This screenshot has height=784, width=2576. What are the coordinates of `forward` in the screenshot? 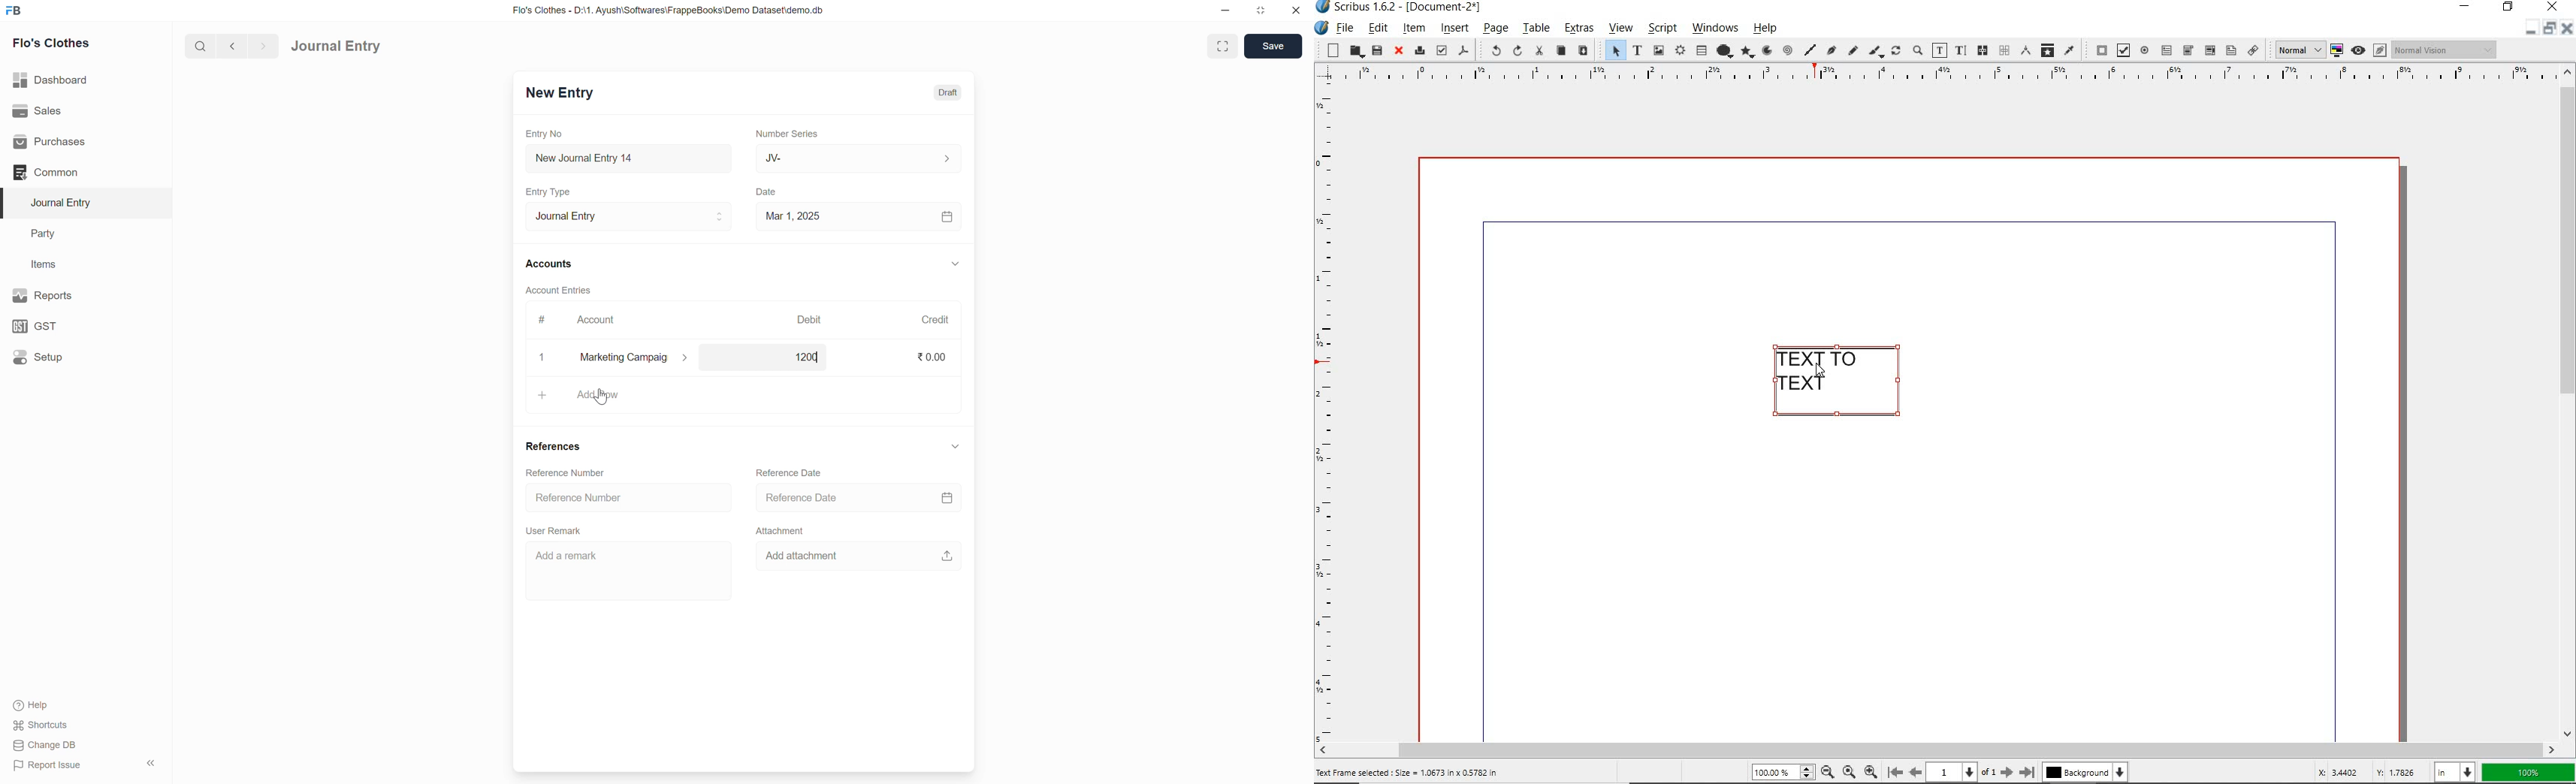 It's located at (261, 46).